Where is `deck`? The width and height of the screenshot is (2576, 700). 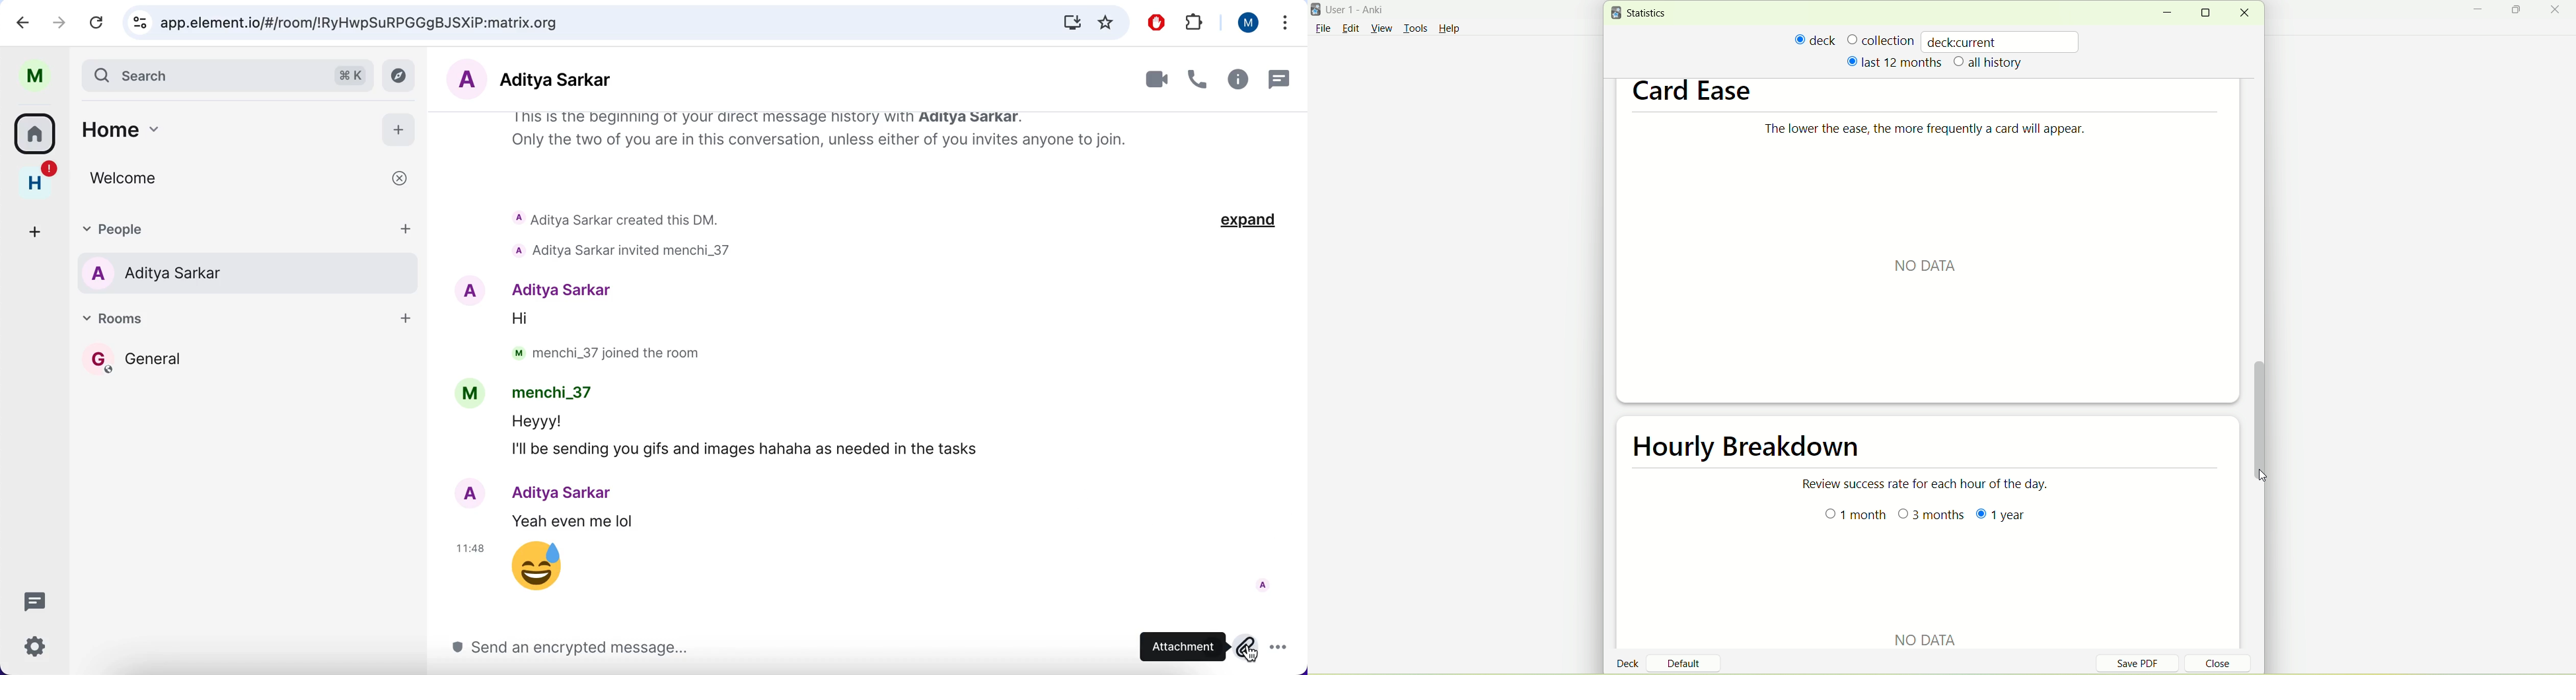
deck is located at coordinates (1630, 662).